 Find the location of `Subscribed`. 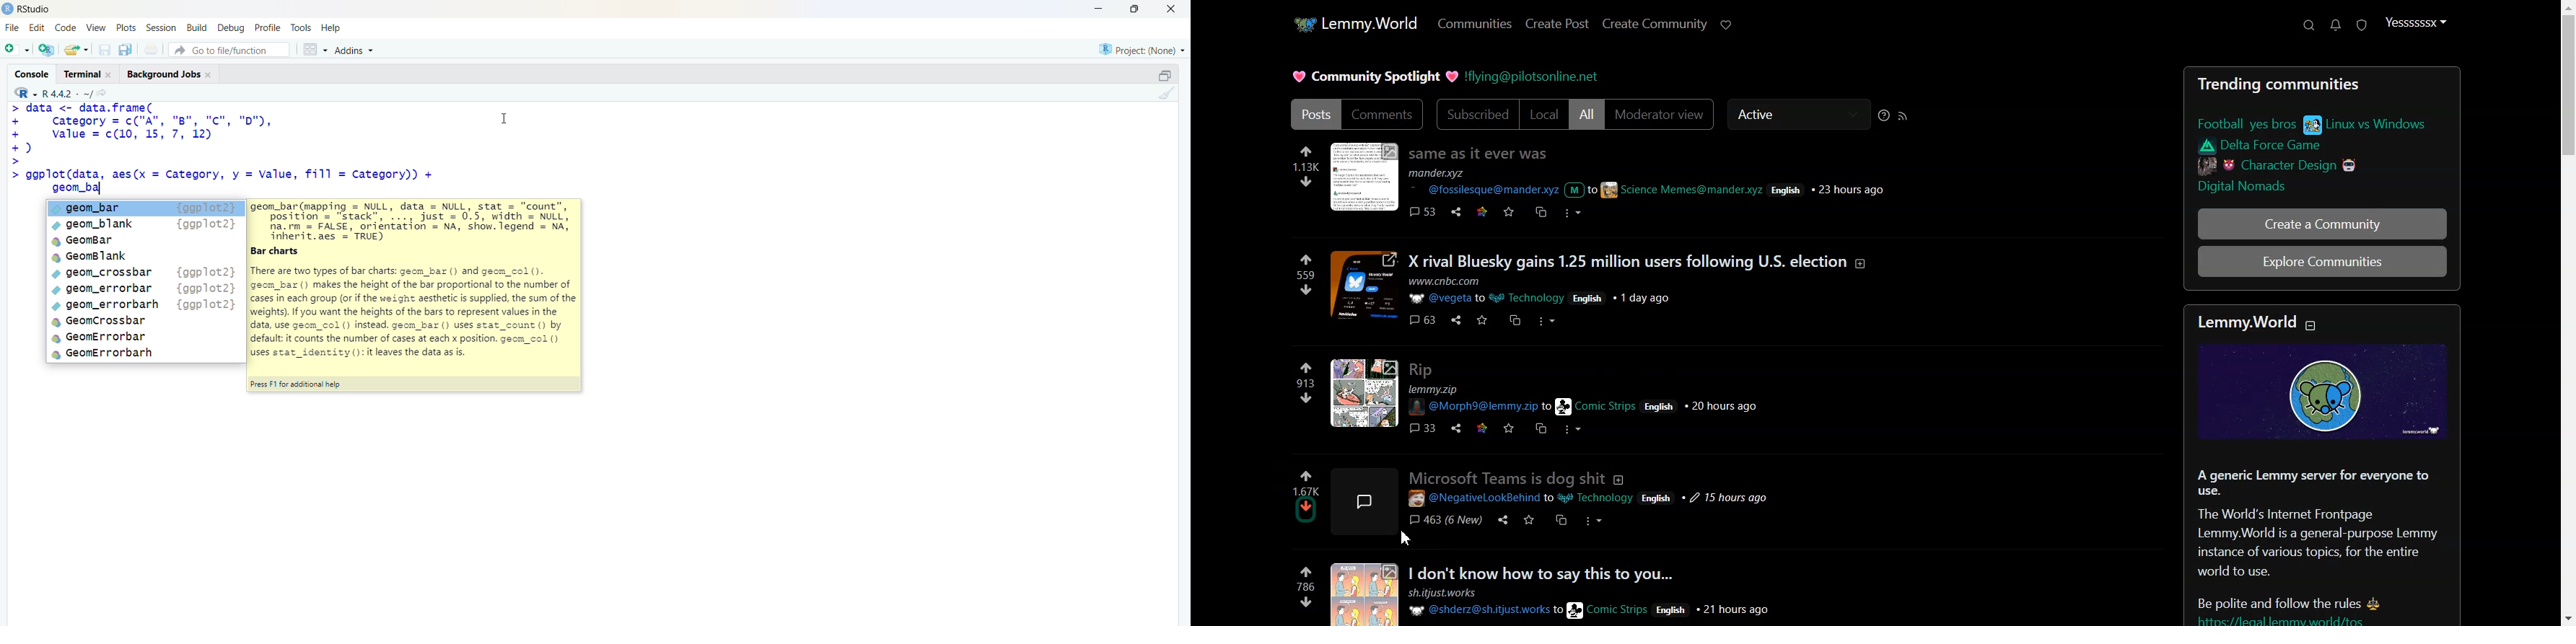

Subscribed is located at coordinates (1476, 114).